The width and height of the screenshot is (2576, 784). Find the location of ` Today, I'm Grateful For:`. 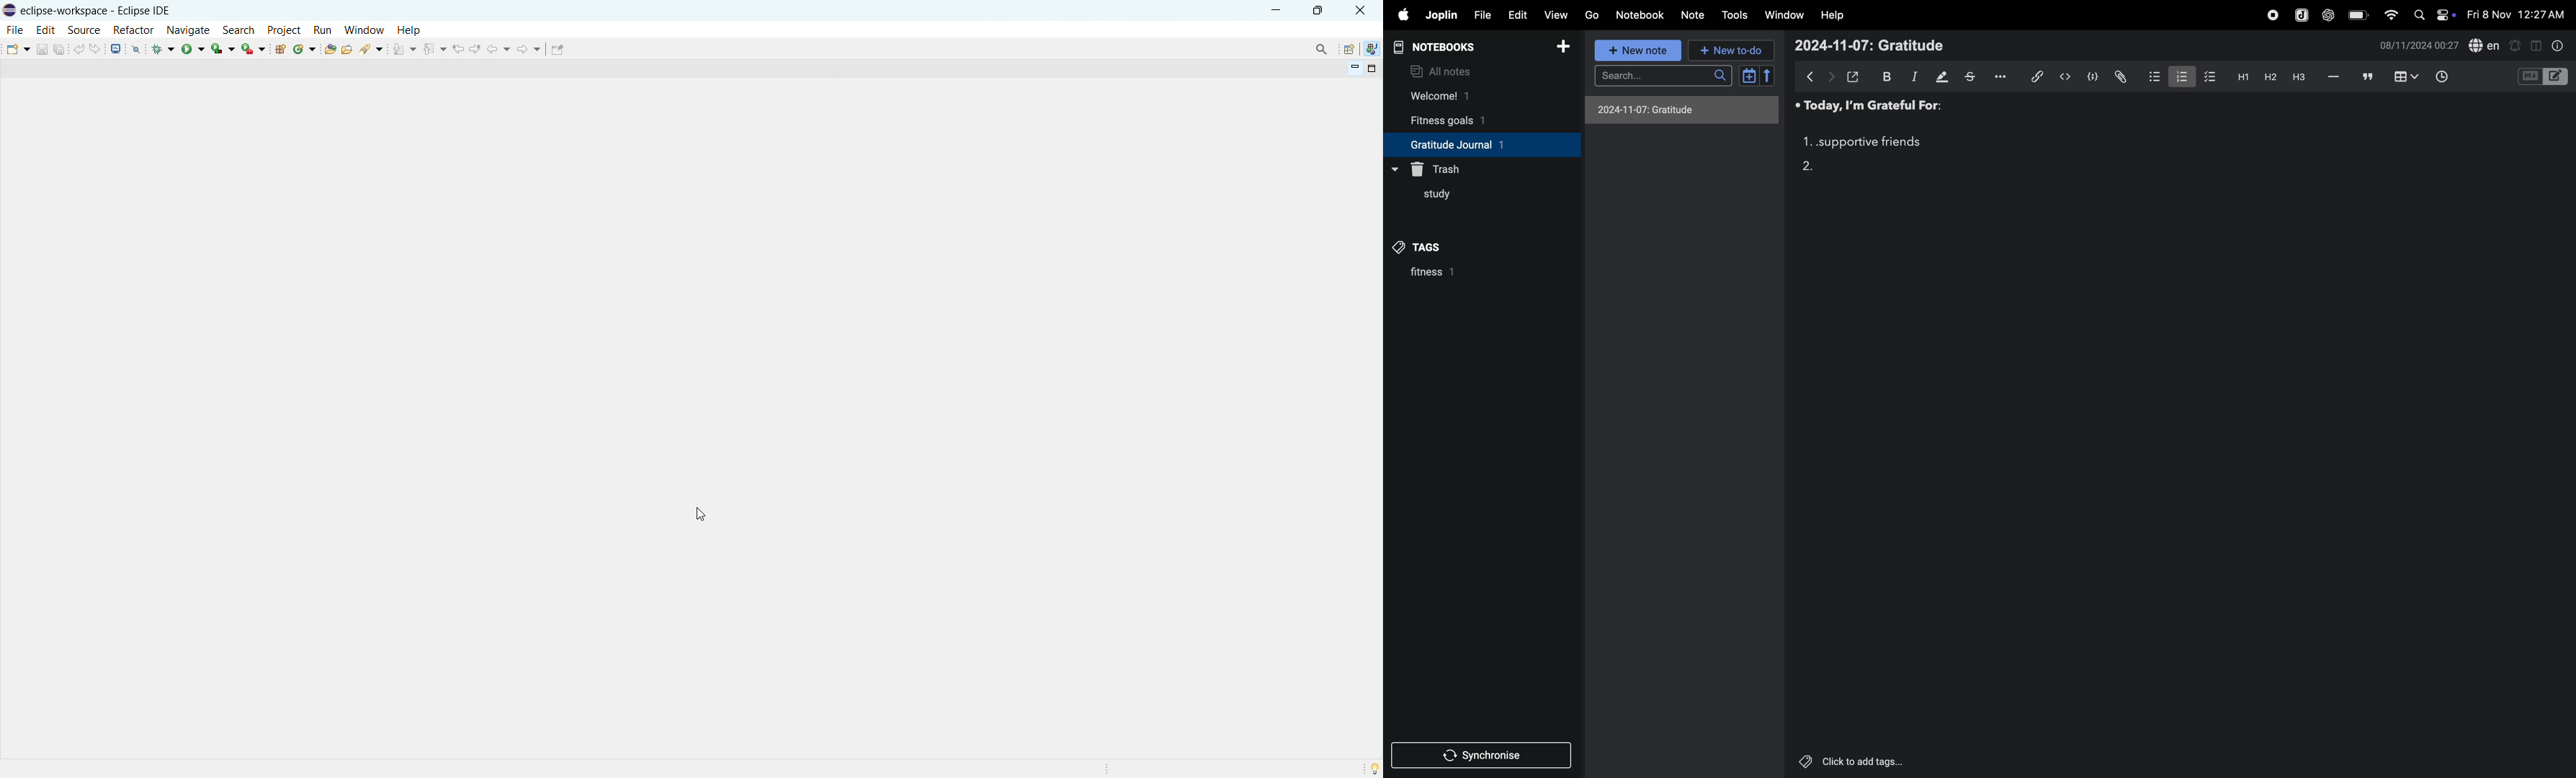

 Today, I'm Grateful For: is located at coordinates (1864, 106).